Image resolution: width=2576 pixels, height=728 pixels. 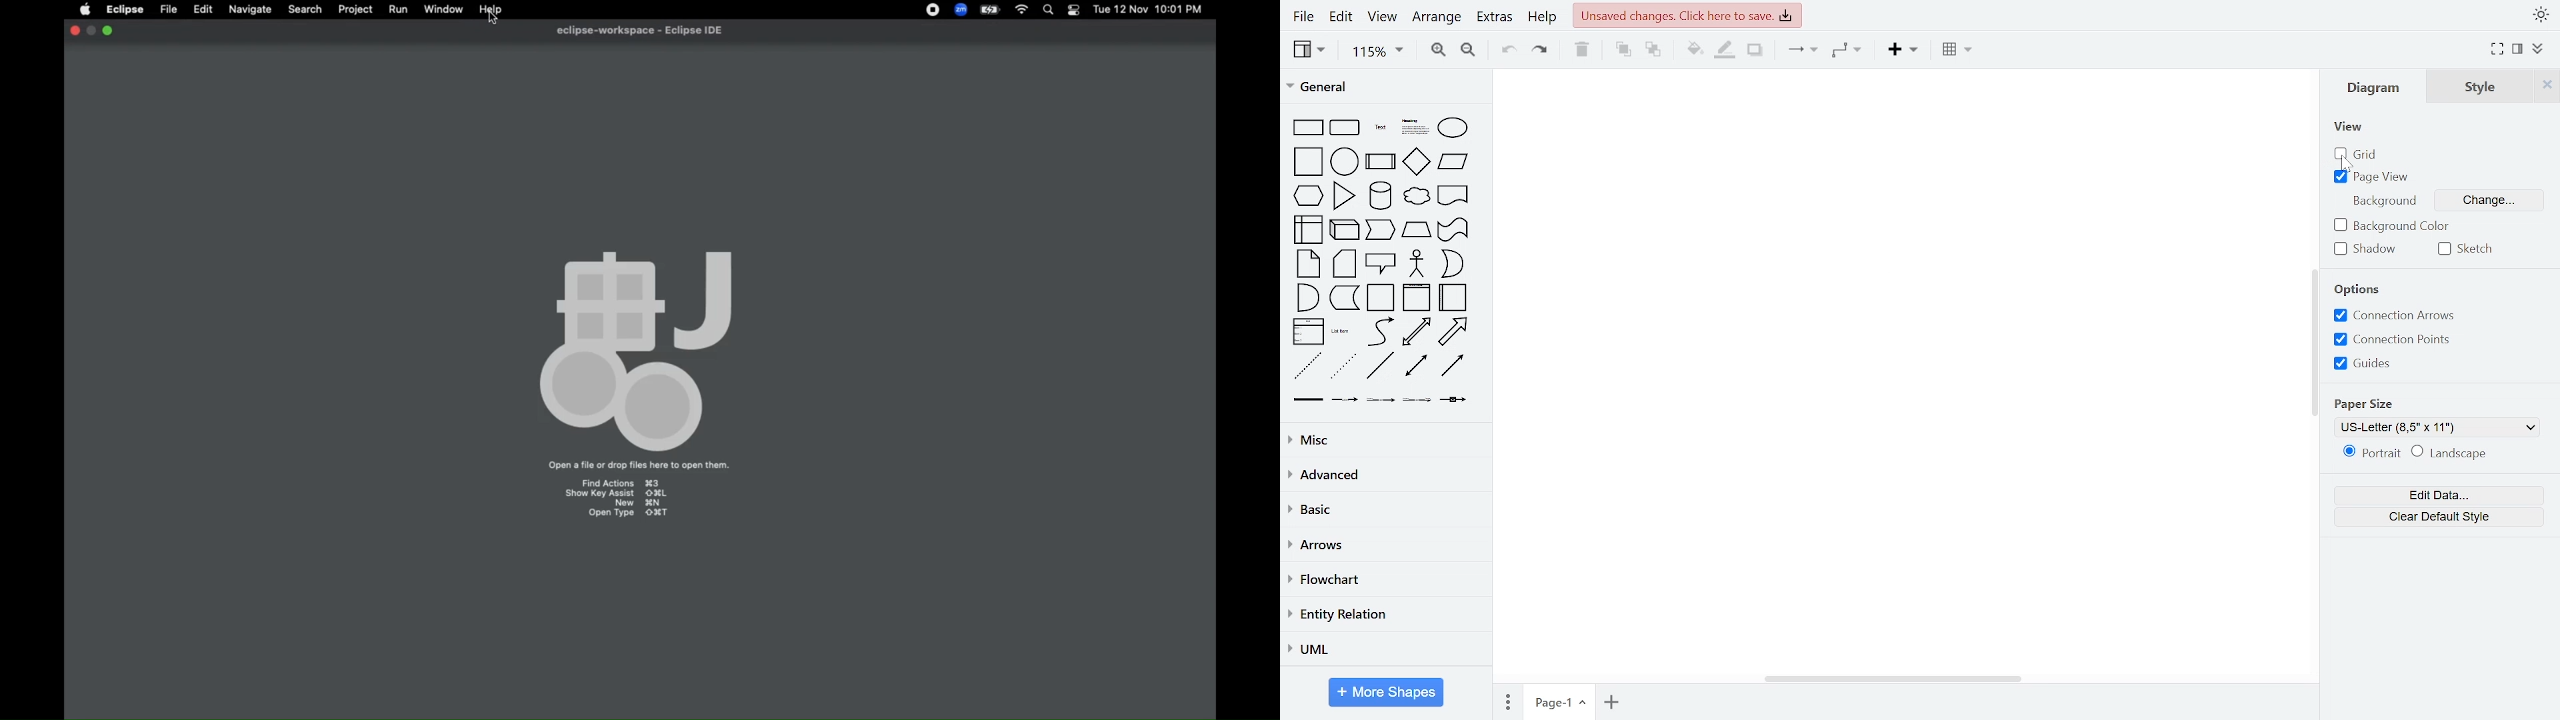 I want to click on flowchart, so click(x=1382, y=579).